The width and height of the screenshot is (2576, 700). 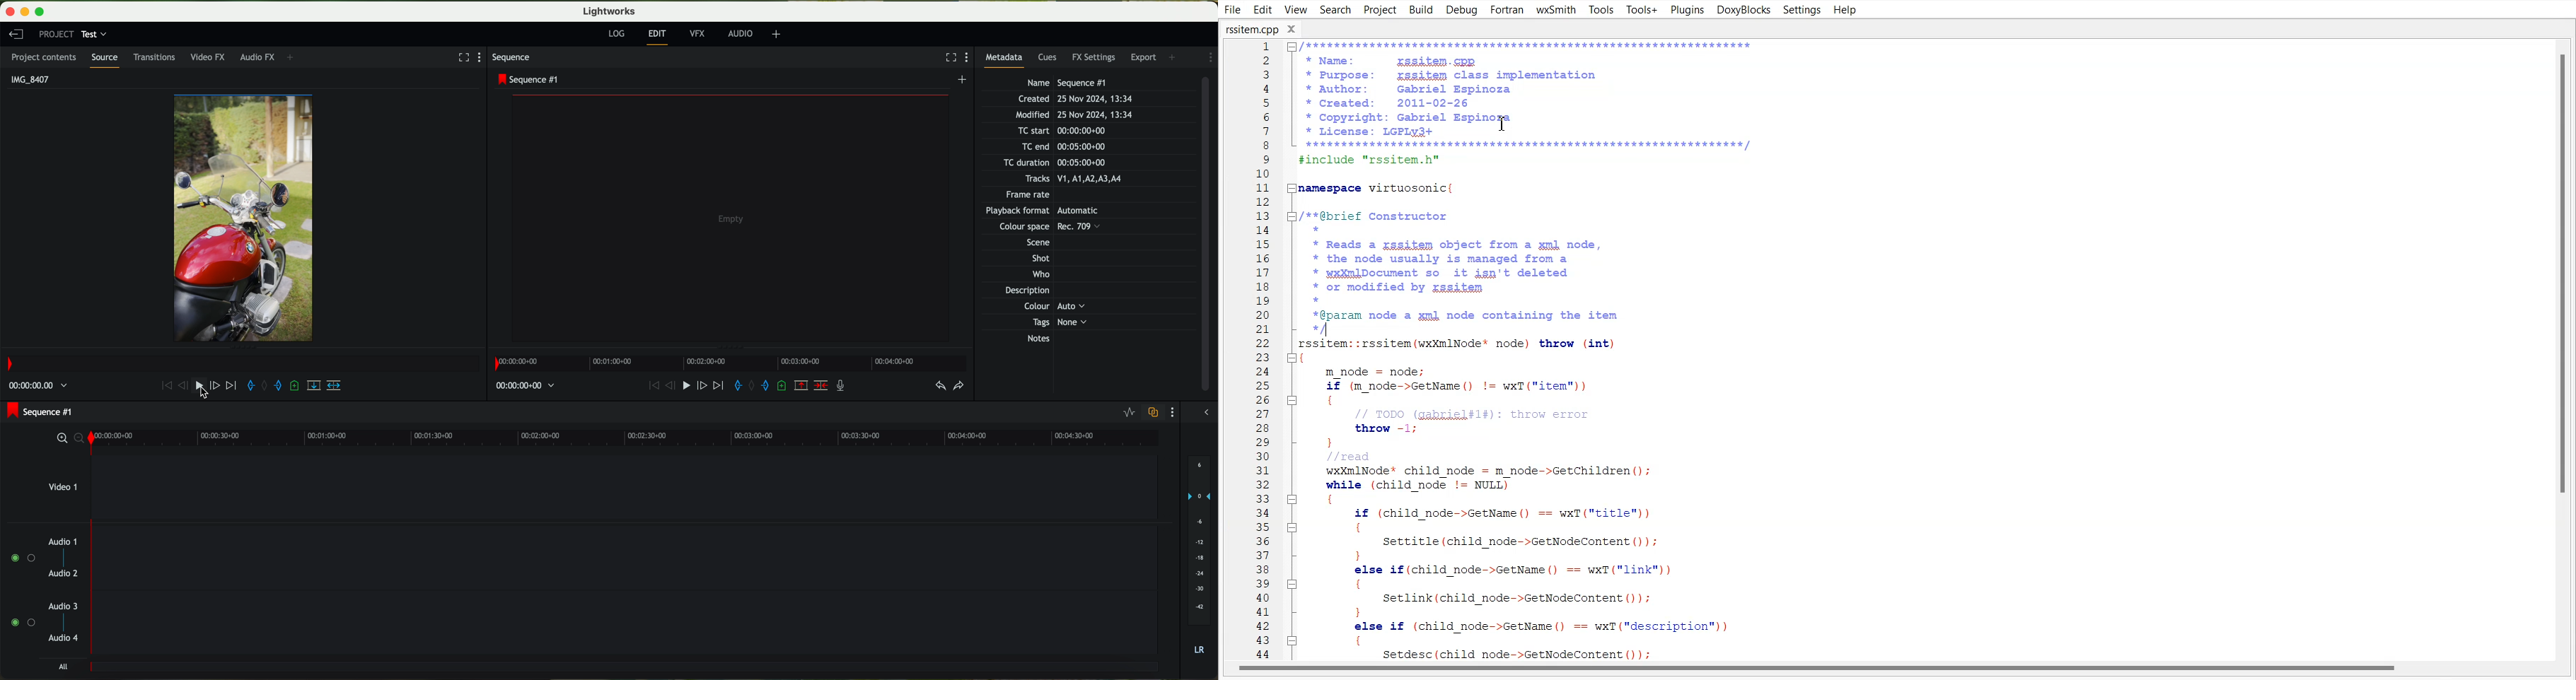 I want to click on Description, so click(x=1038, y=291).